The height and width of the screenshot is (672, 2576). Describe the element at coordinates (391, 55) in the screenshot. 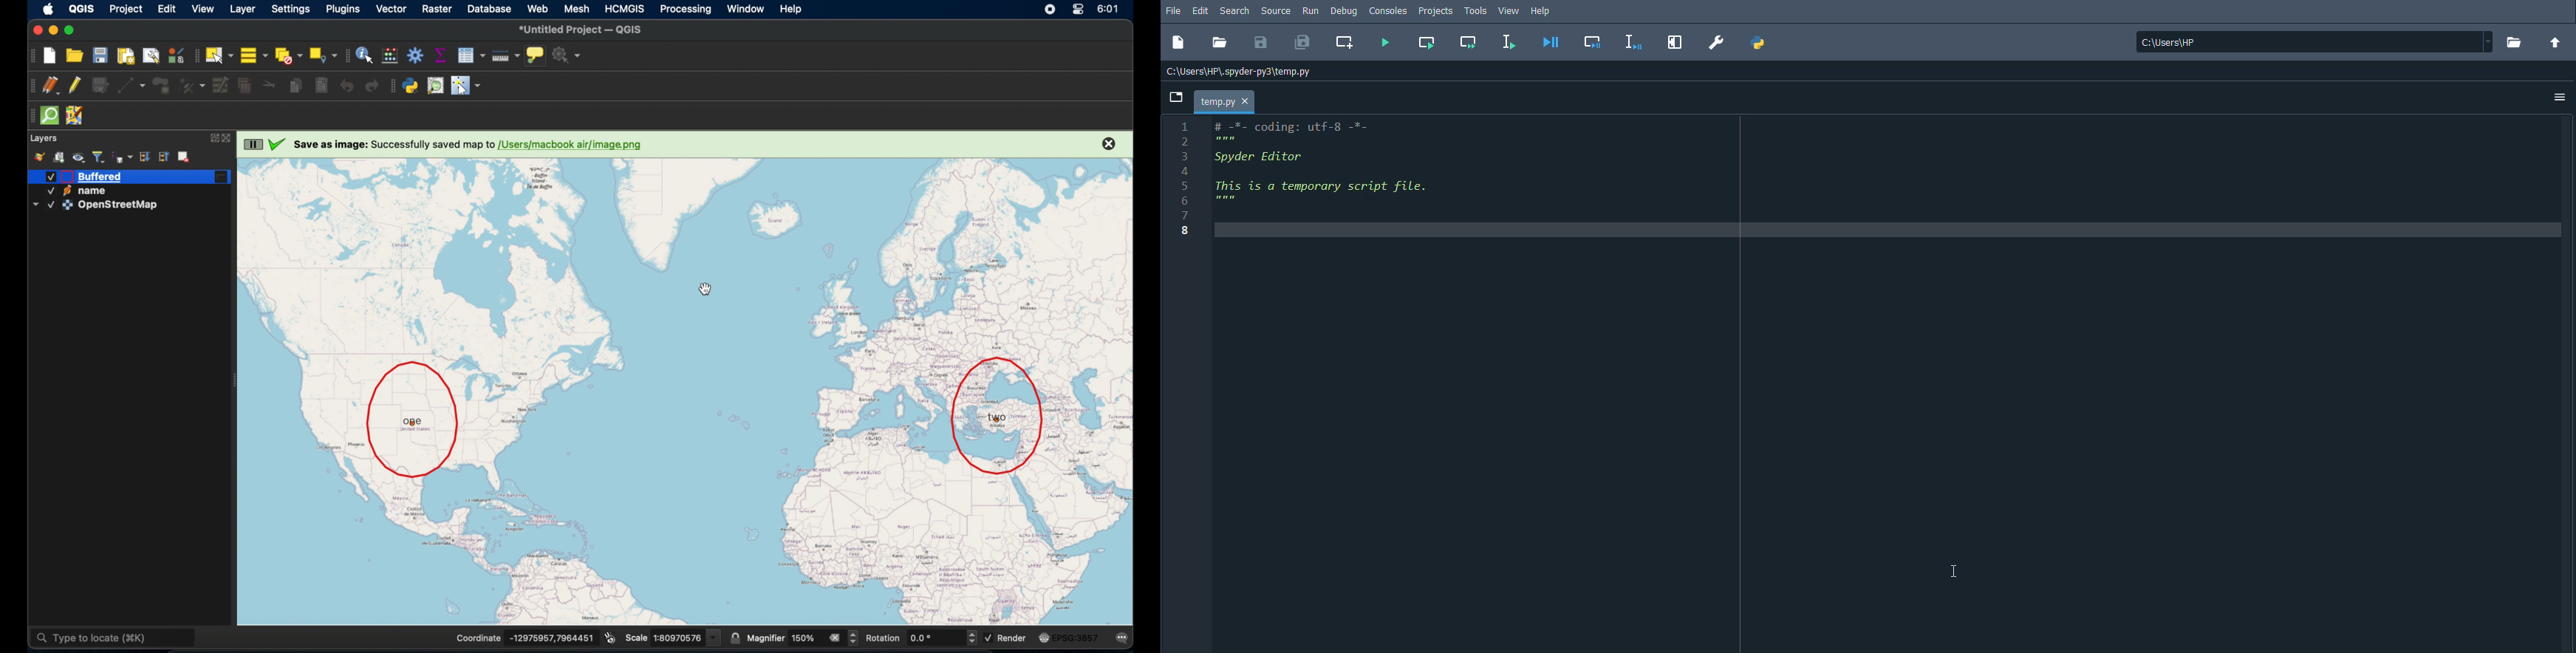

I see `open field calculator` at that location.